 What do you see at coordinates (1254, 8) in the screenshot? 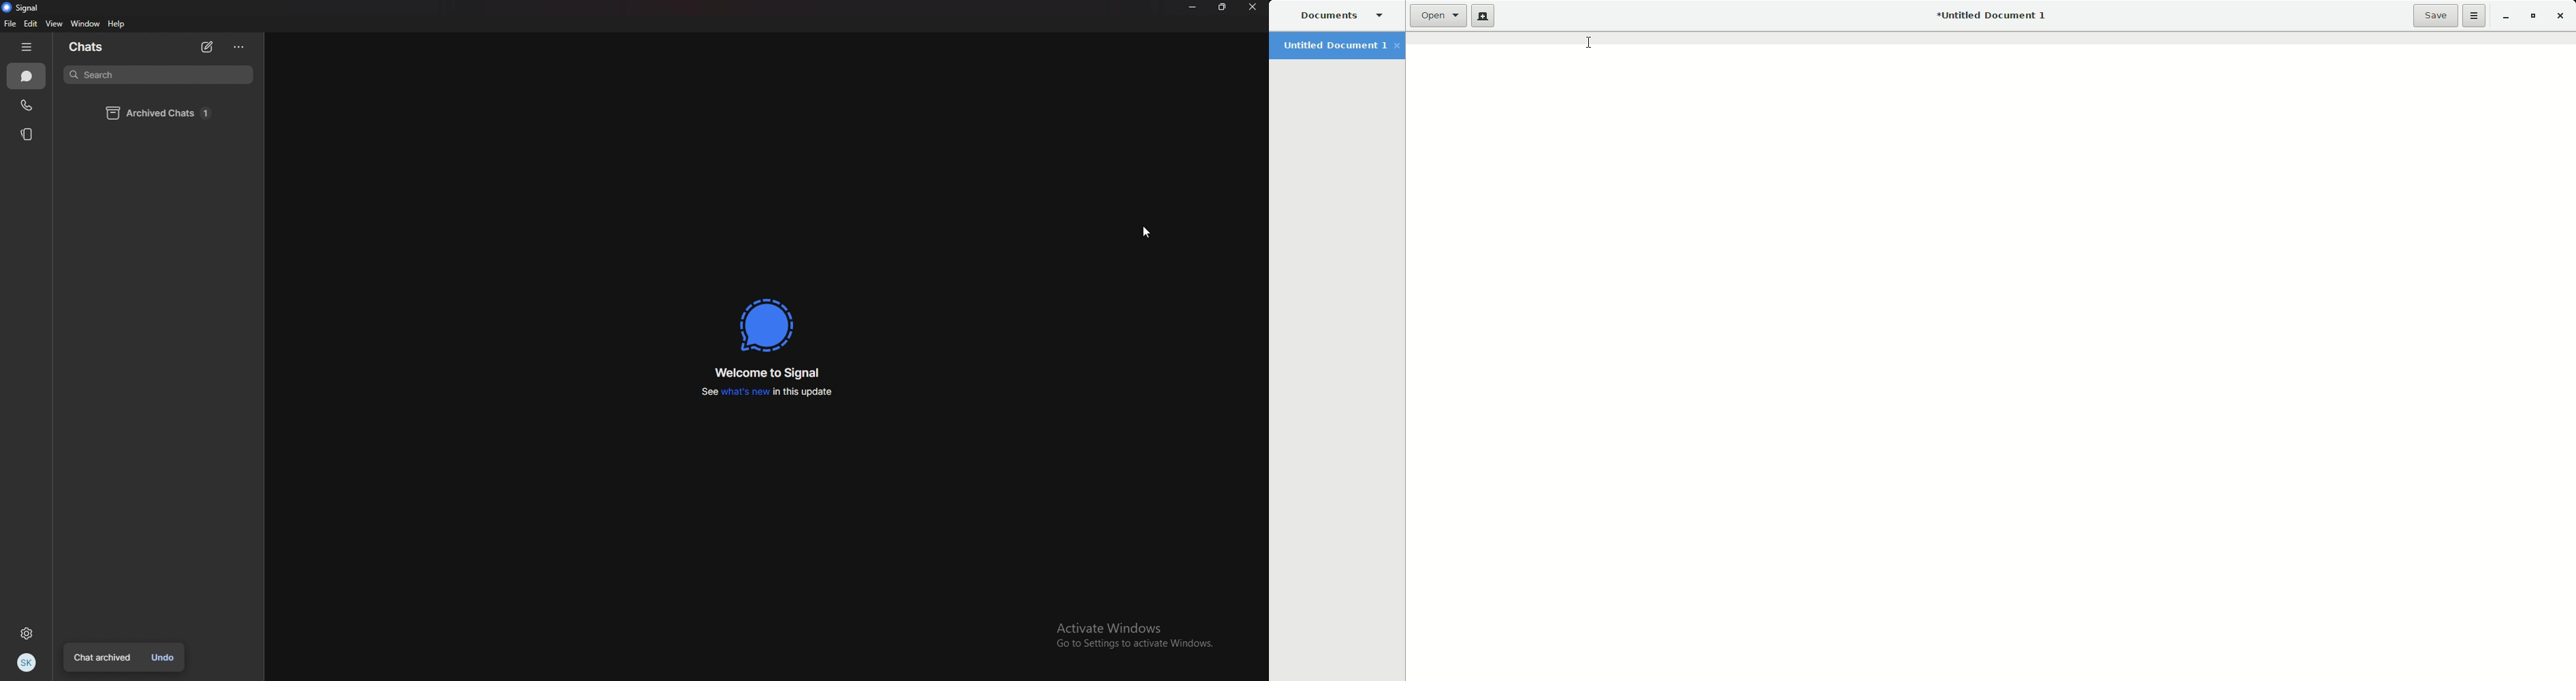
I see `close Signal` at bounding box center [1254, 8].